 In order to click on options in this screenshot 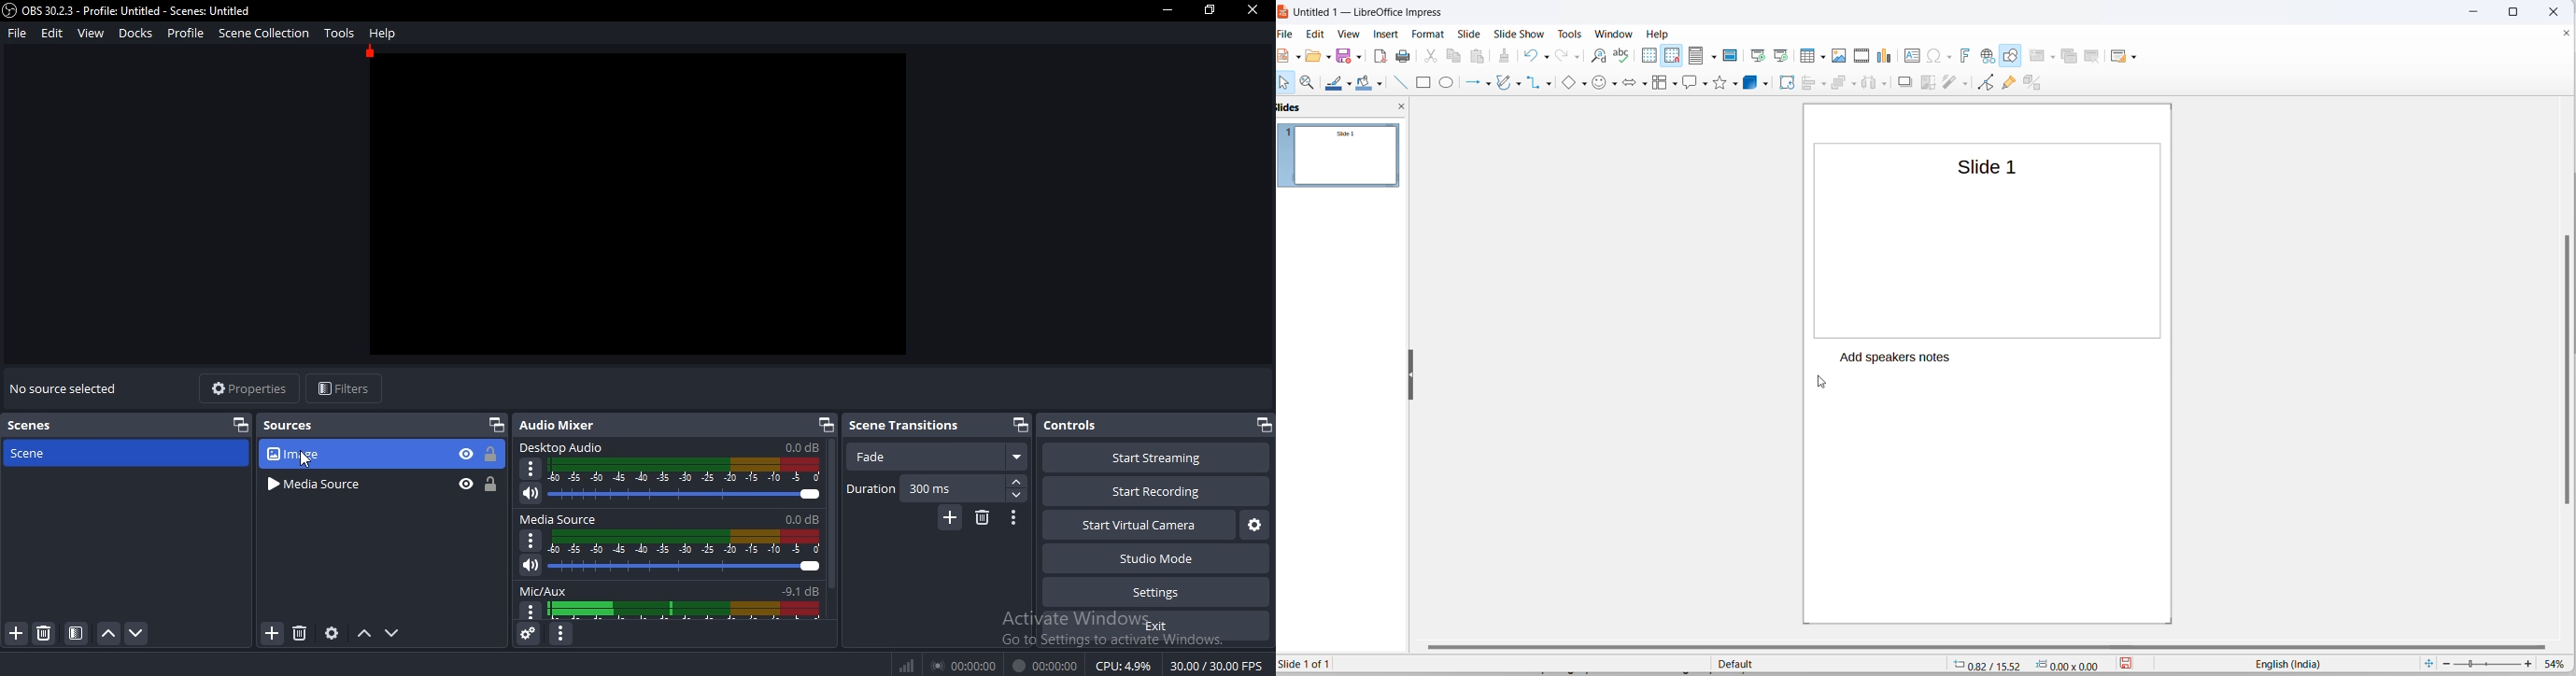, I will do `click(531, 612)`.